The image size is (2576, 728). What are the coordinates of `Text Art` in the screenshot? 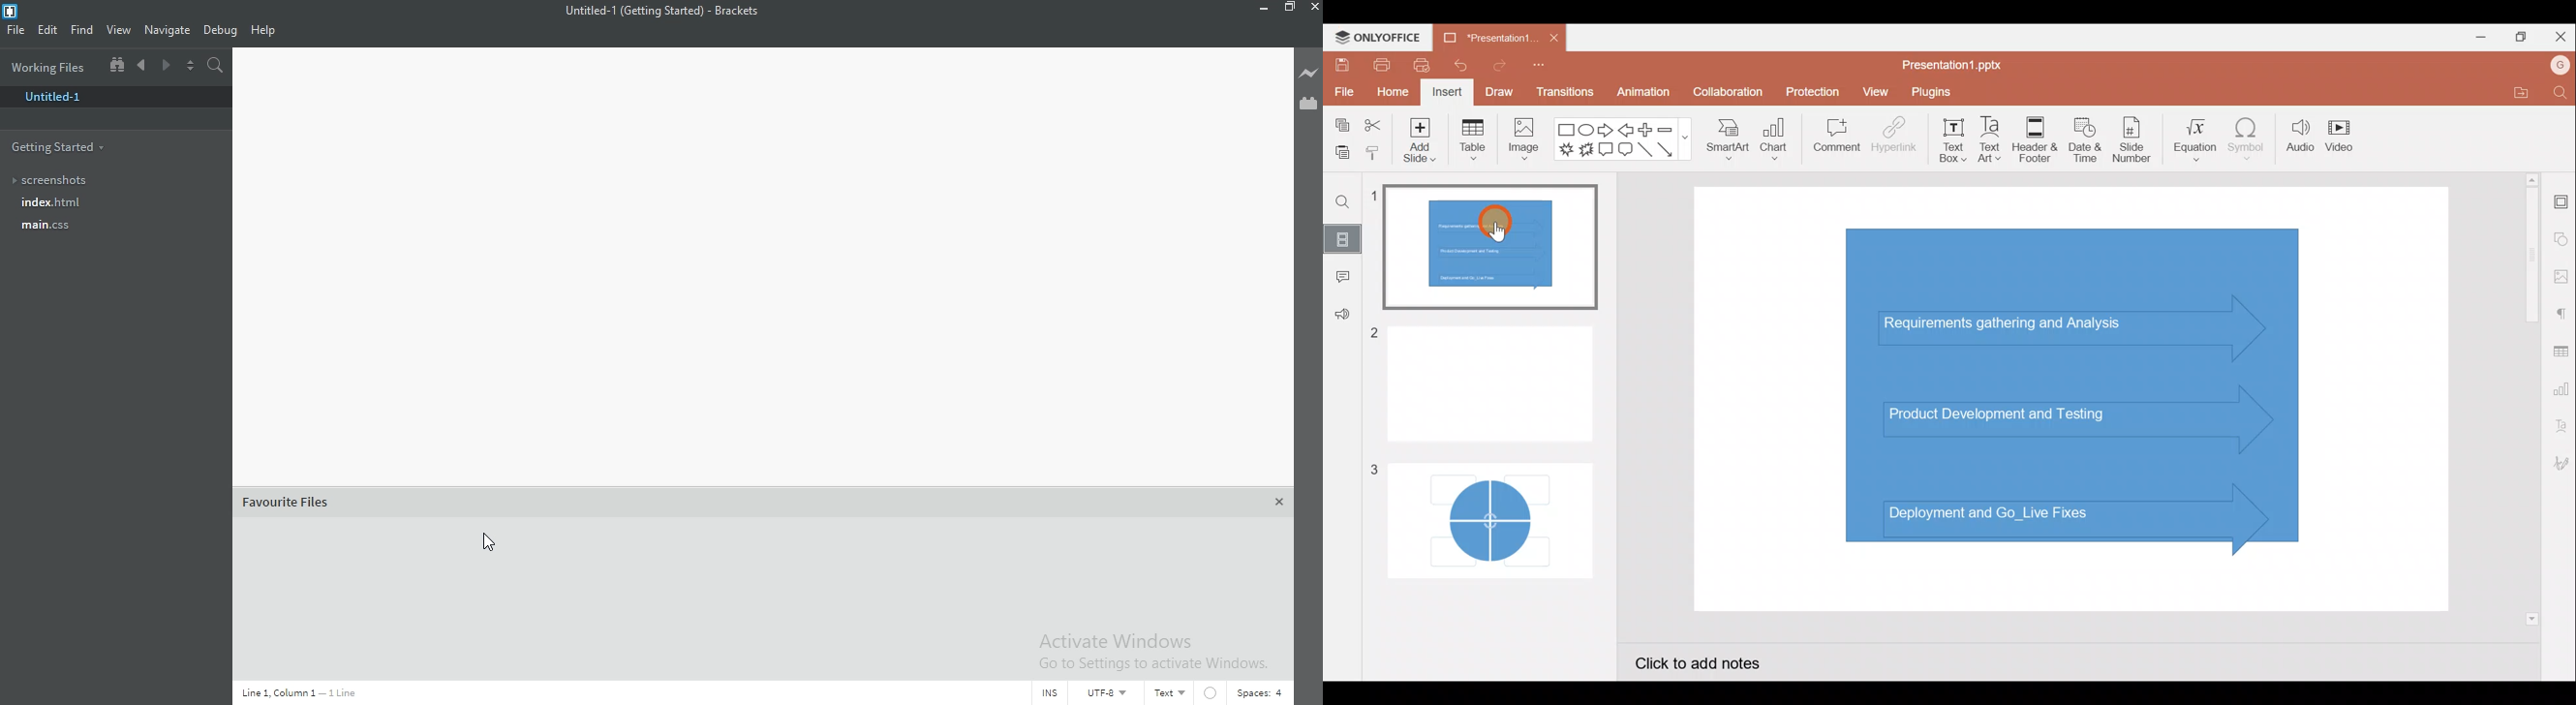 It's located at (1994, 140).